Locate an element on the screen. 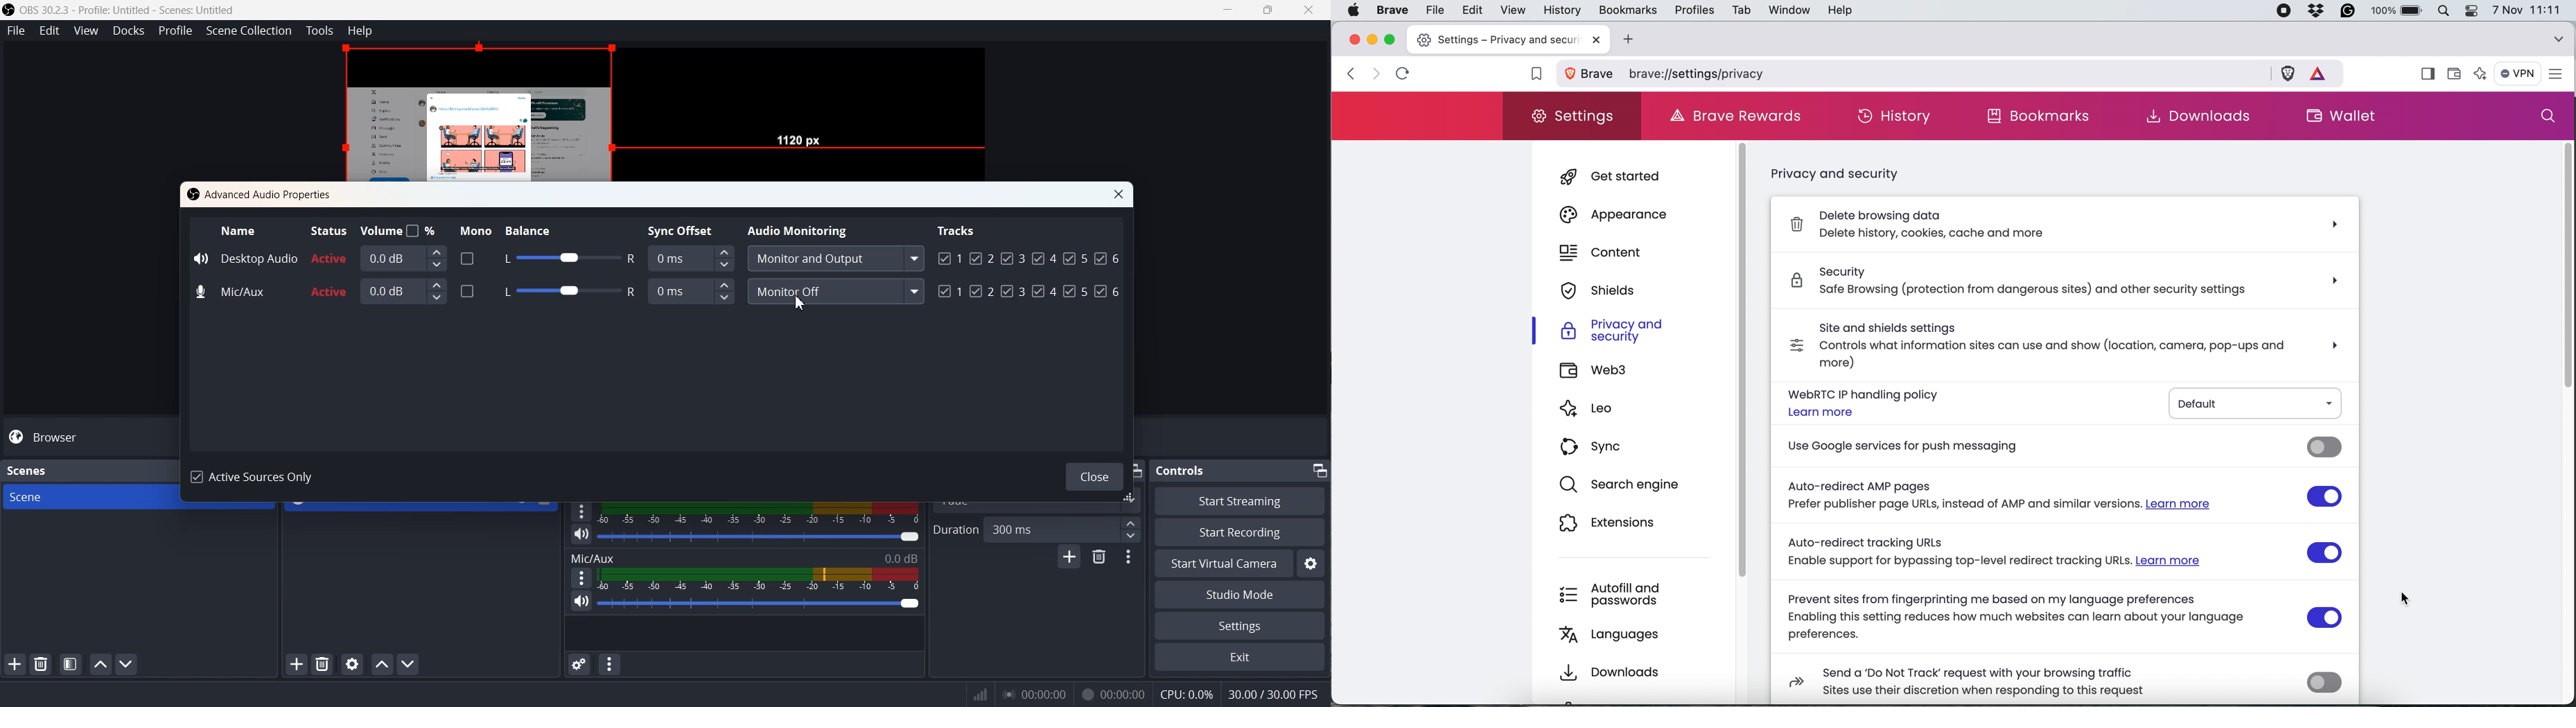 This screenshot has width=2576, height=728. Studio Mode is located at coordinates (1239, 595).